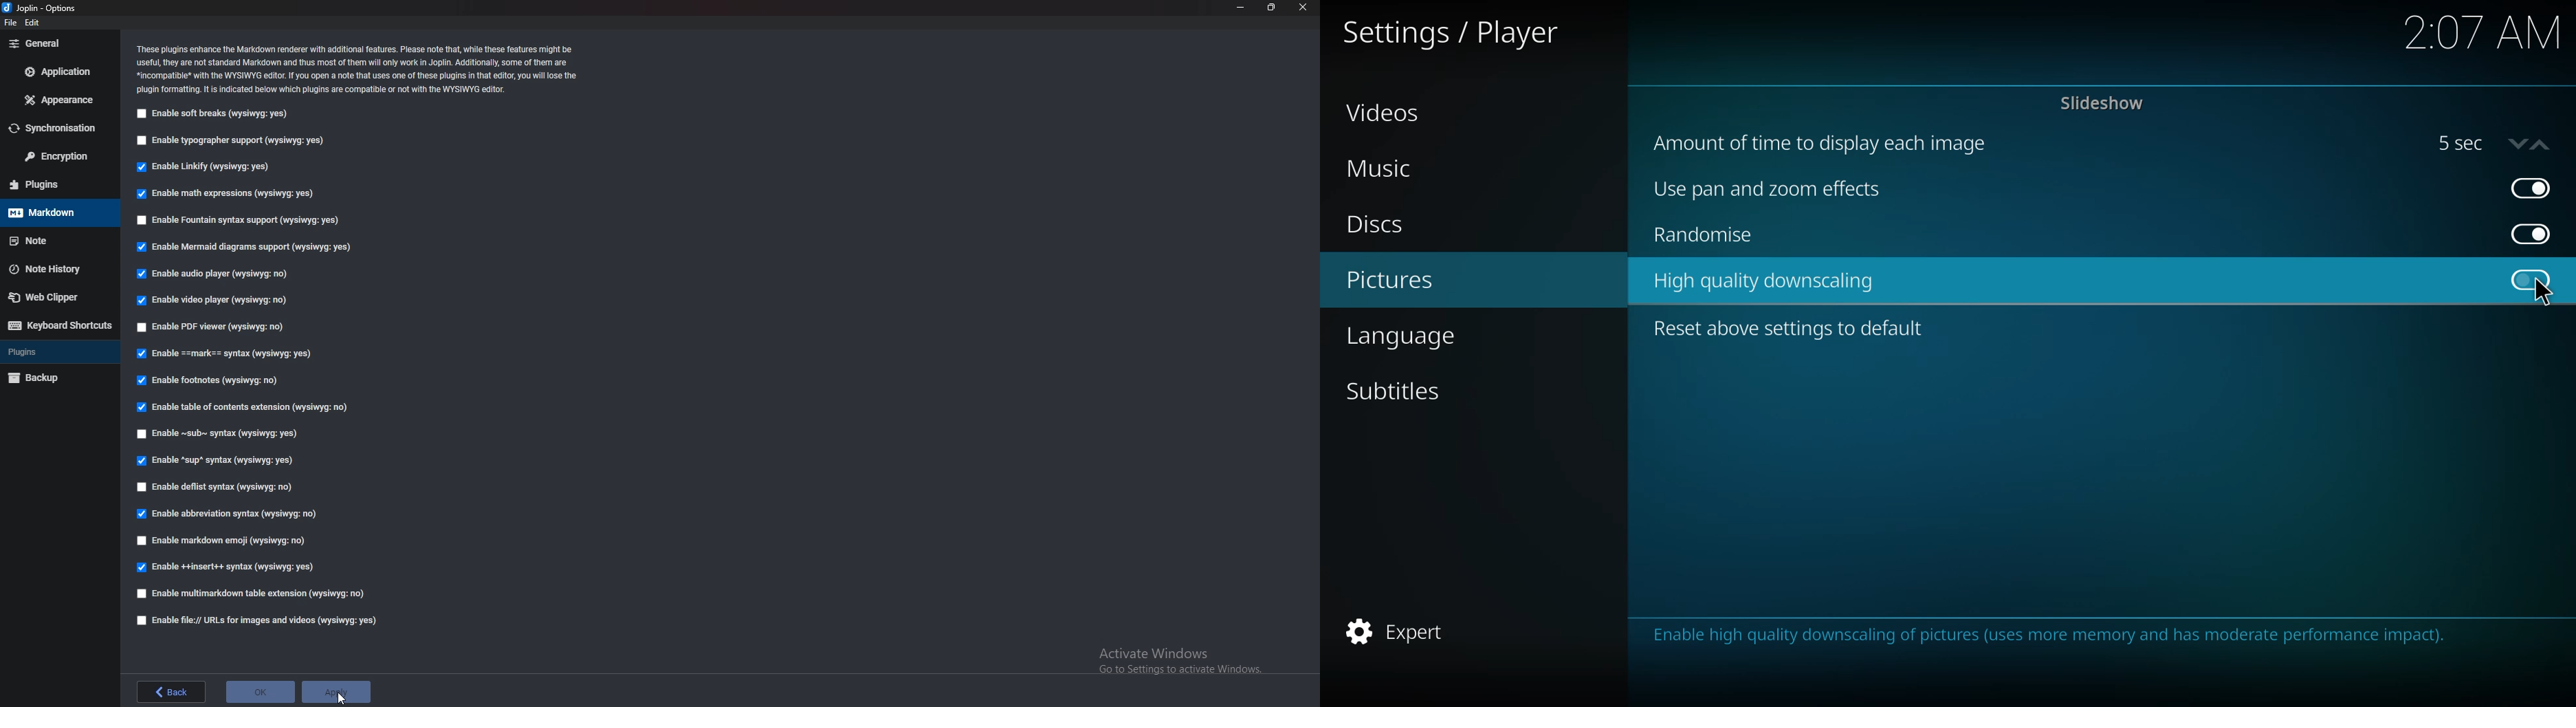 This screenshot has width=2576, height=728. I want to click on enable pdf viewer, so click(216, 326).